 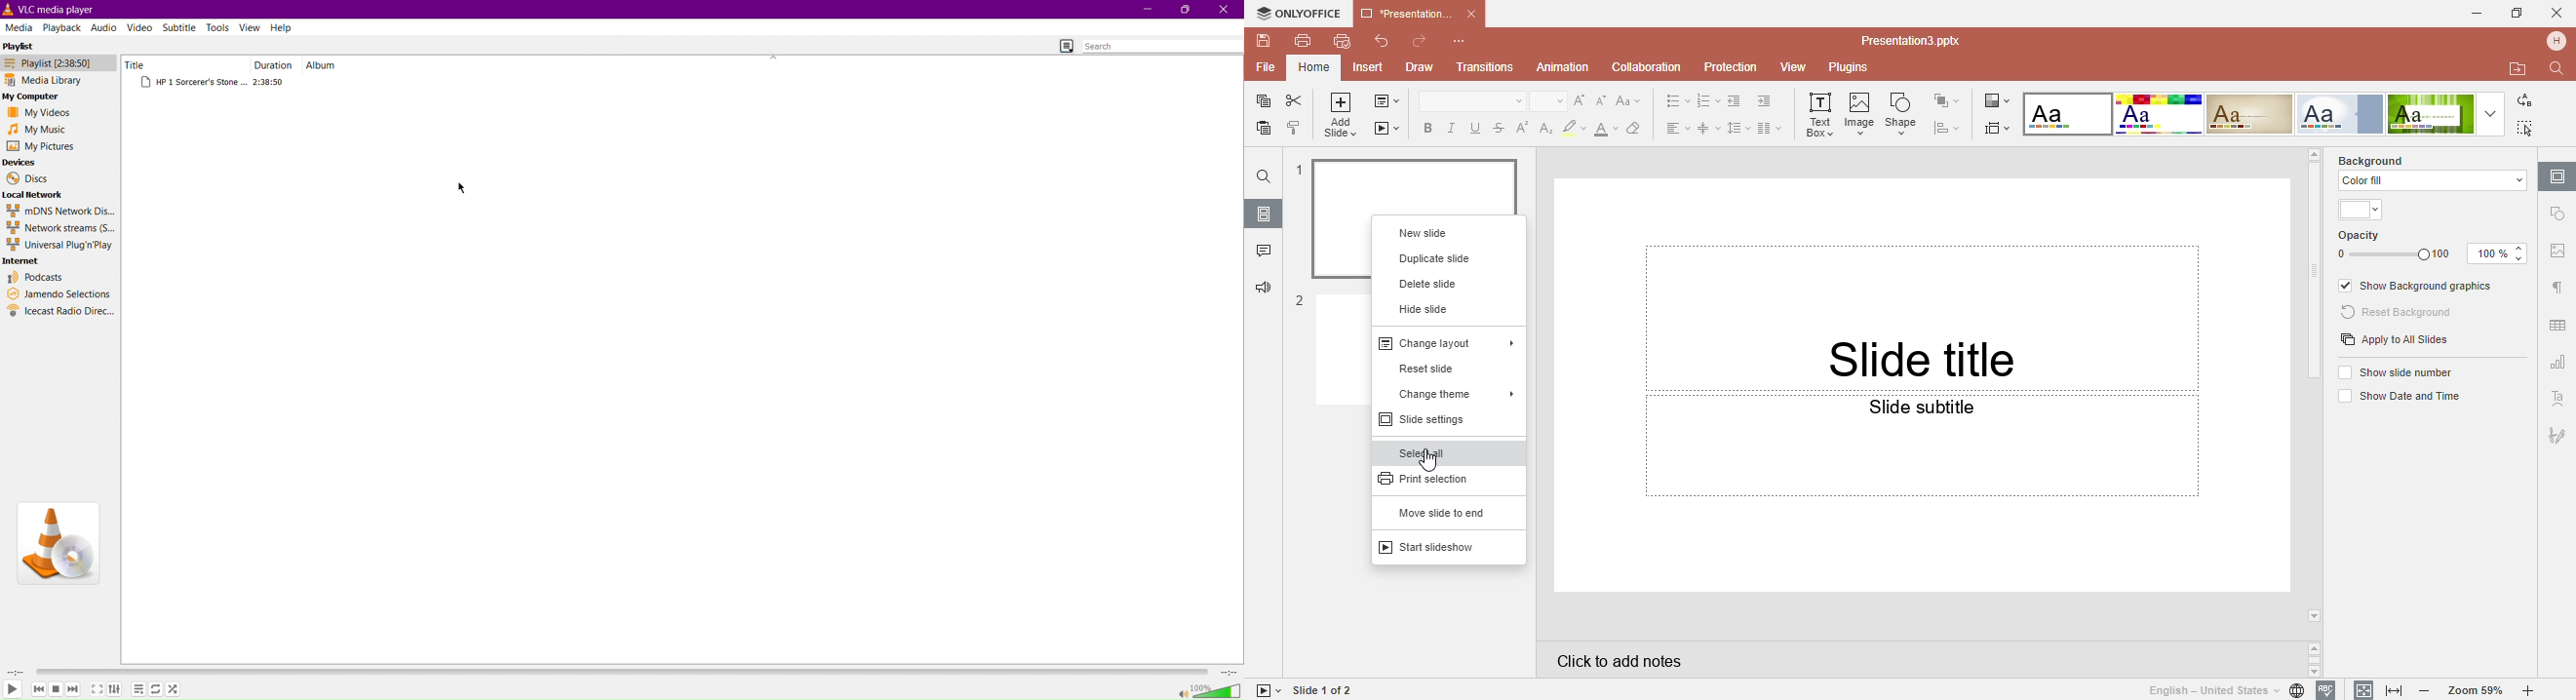 I want to click on Minimise, so click(x=2471, y=13).